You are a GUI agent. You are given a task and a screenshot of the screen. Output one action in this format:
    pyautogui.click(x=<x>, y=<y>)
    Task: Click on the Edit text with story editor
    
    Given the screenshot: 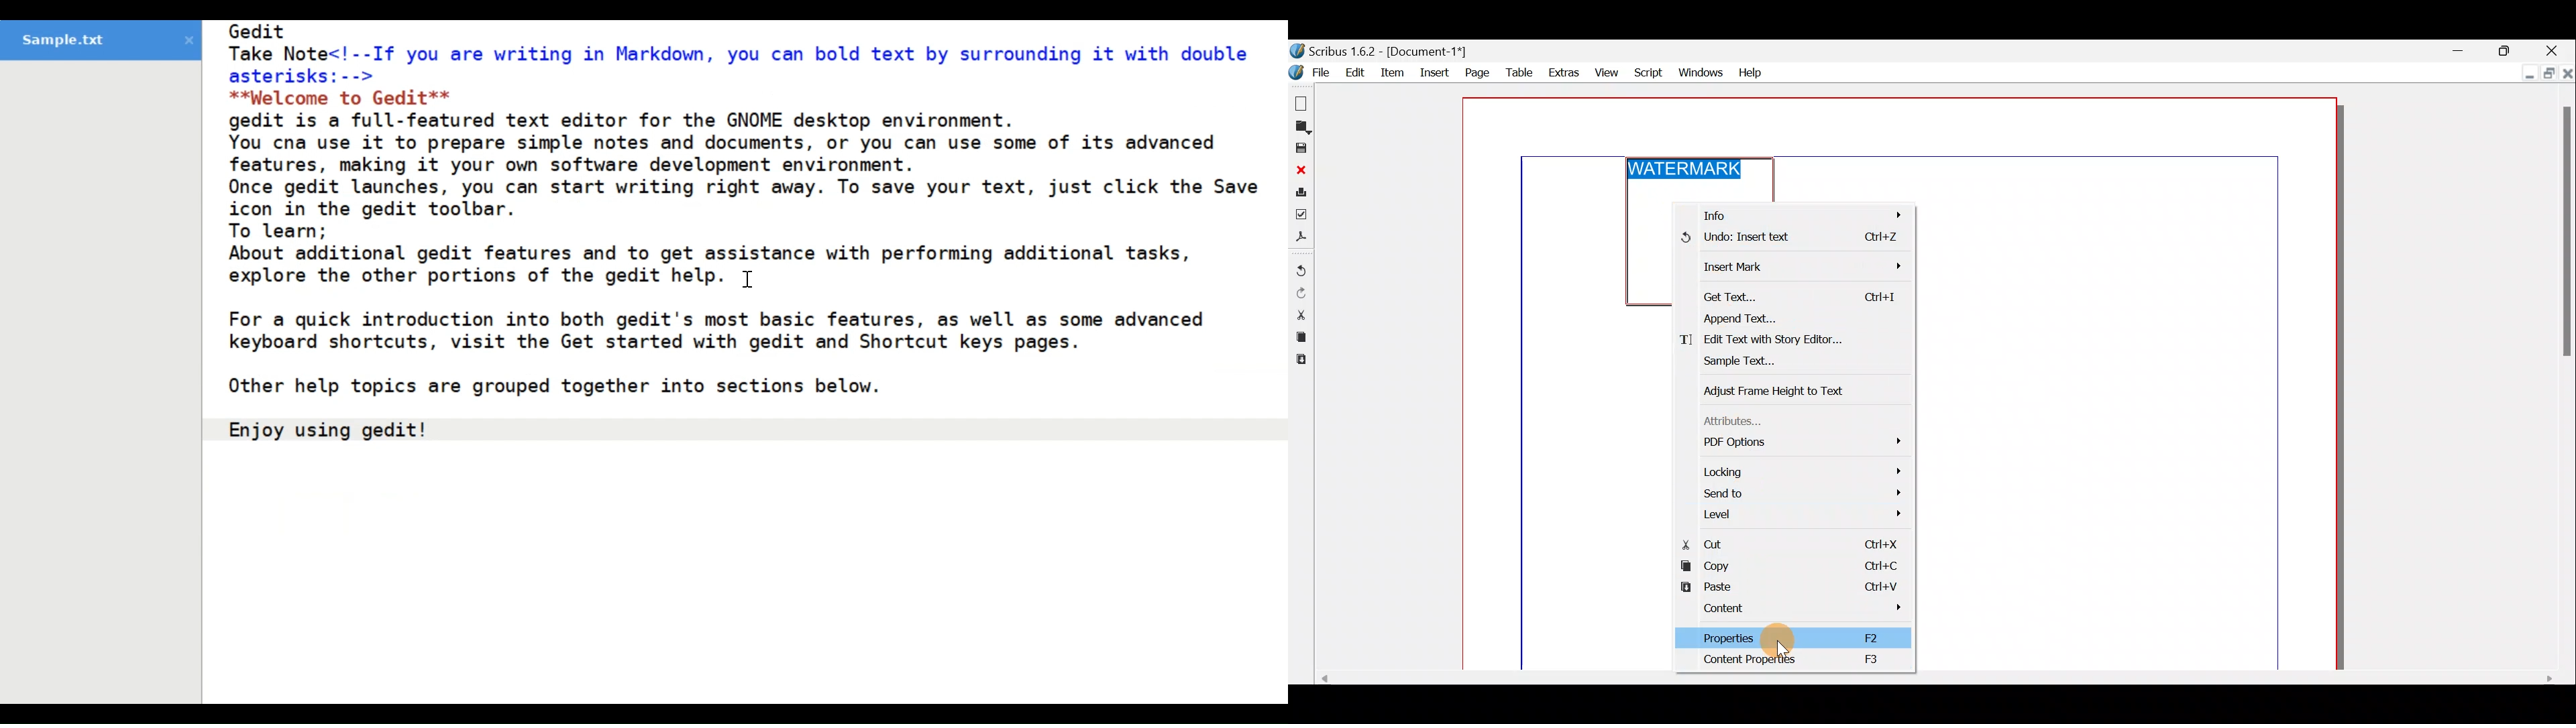 What is the action you would take?
    pyautogui.click(x=1788, y=339)
    